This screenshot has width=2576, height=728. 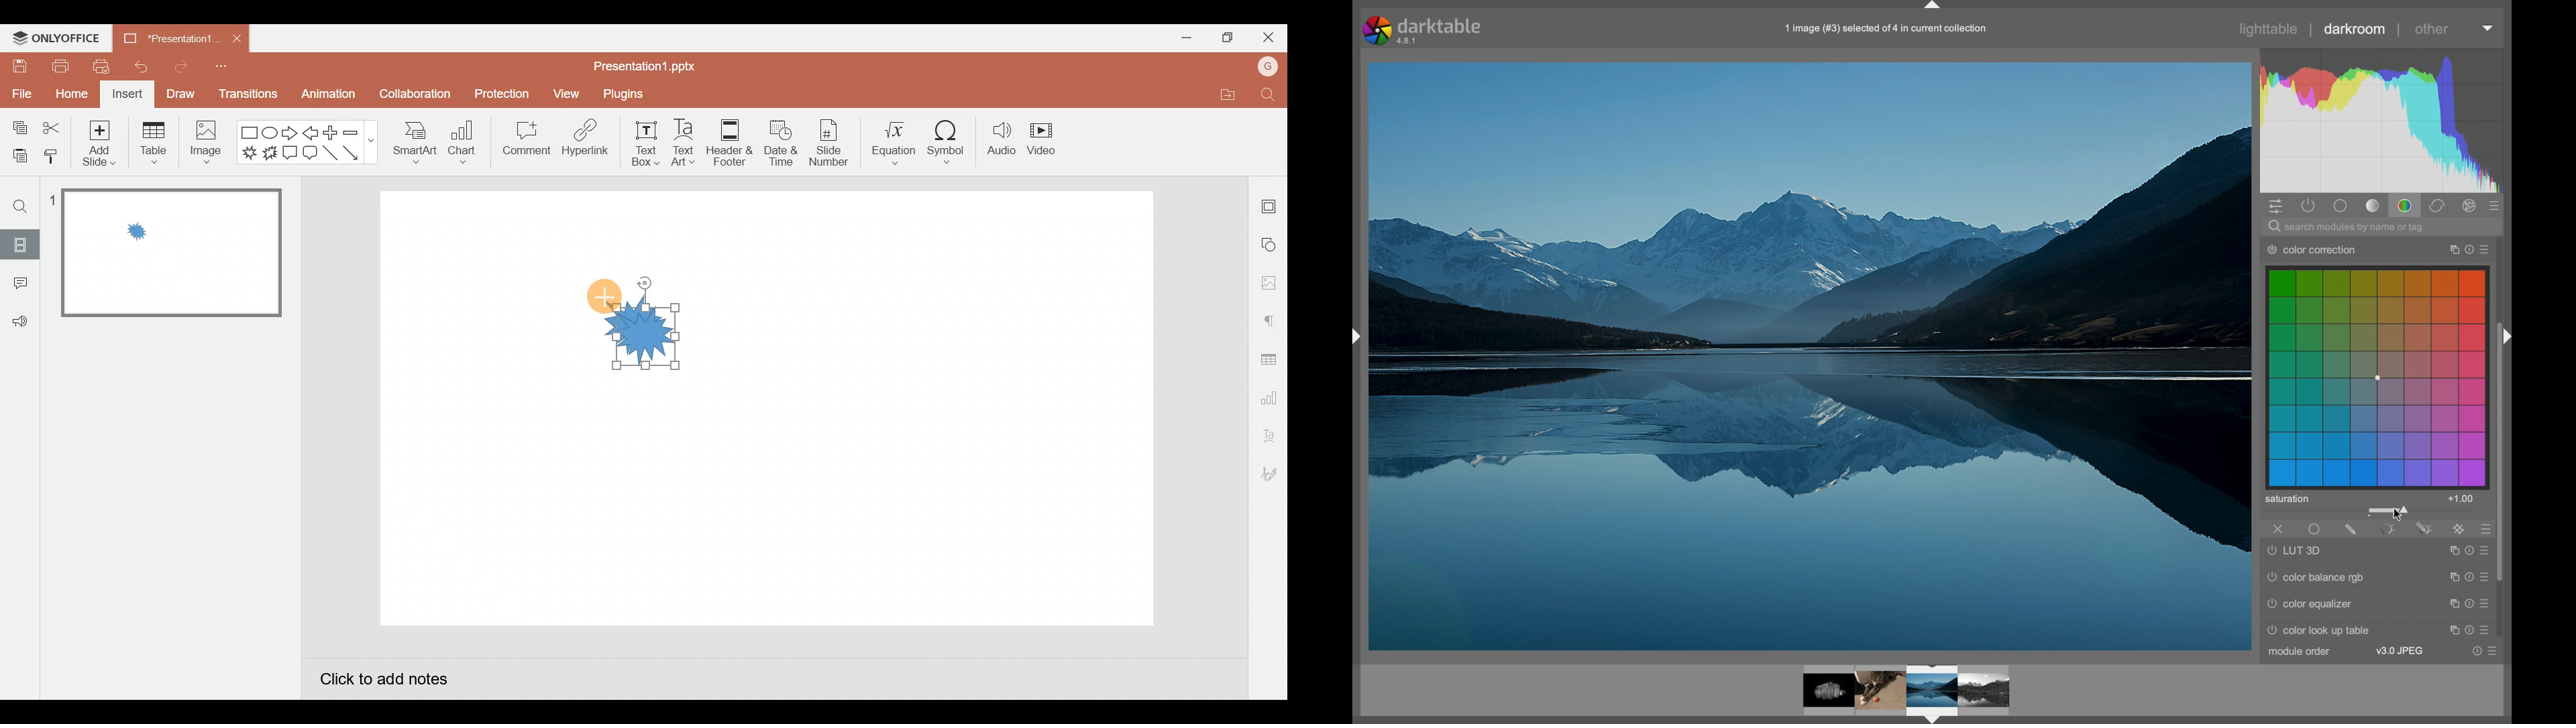 What do you see at coordinates (2296, 551) in the screenshot?
I see `LUT 3D` at bounding box center [2296, 551].